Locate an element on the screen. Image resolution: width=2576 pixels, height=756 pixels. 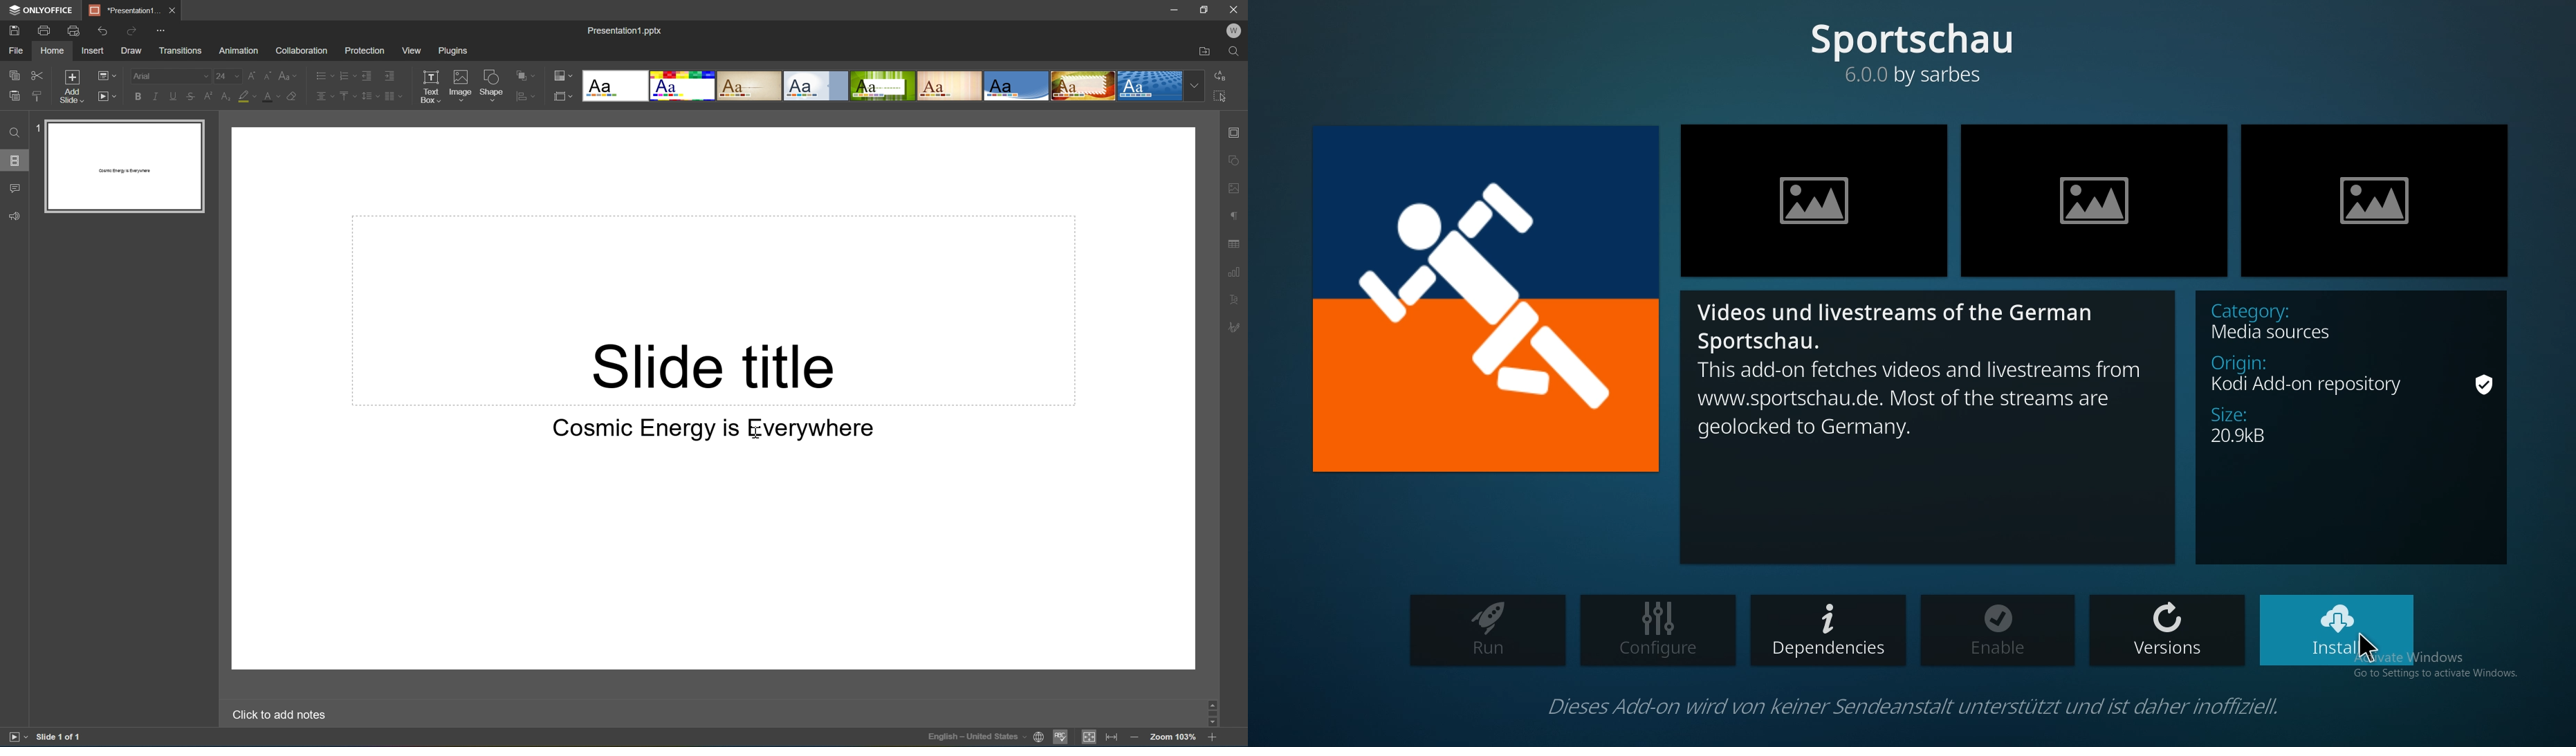
Paragraph settings is located at coordinates (1232, 216).